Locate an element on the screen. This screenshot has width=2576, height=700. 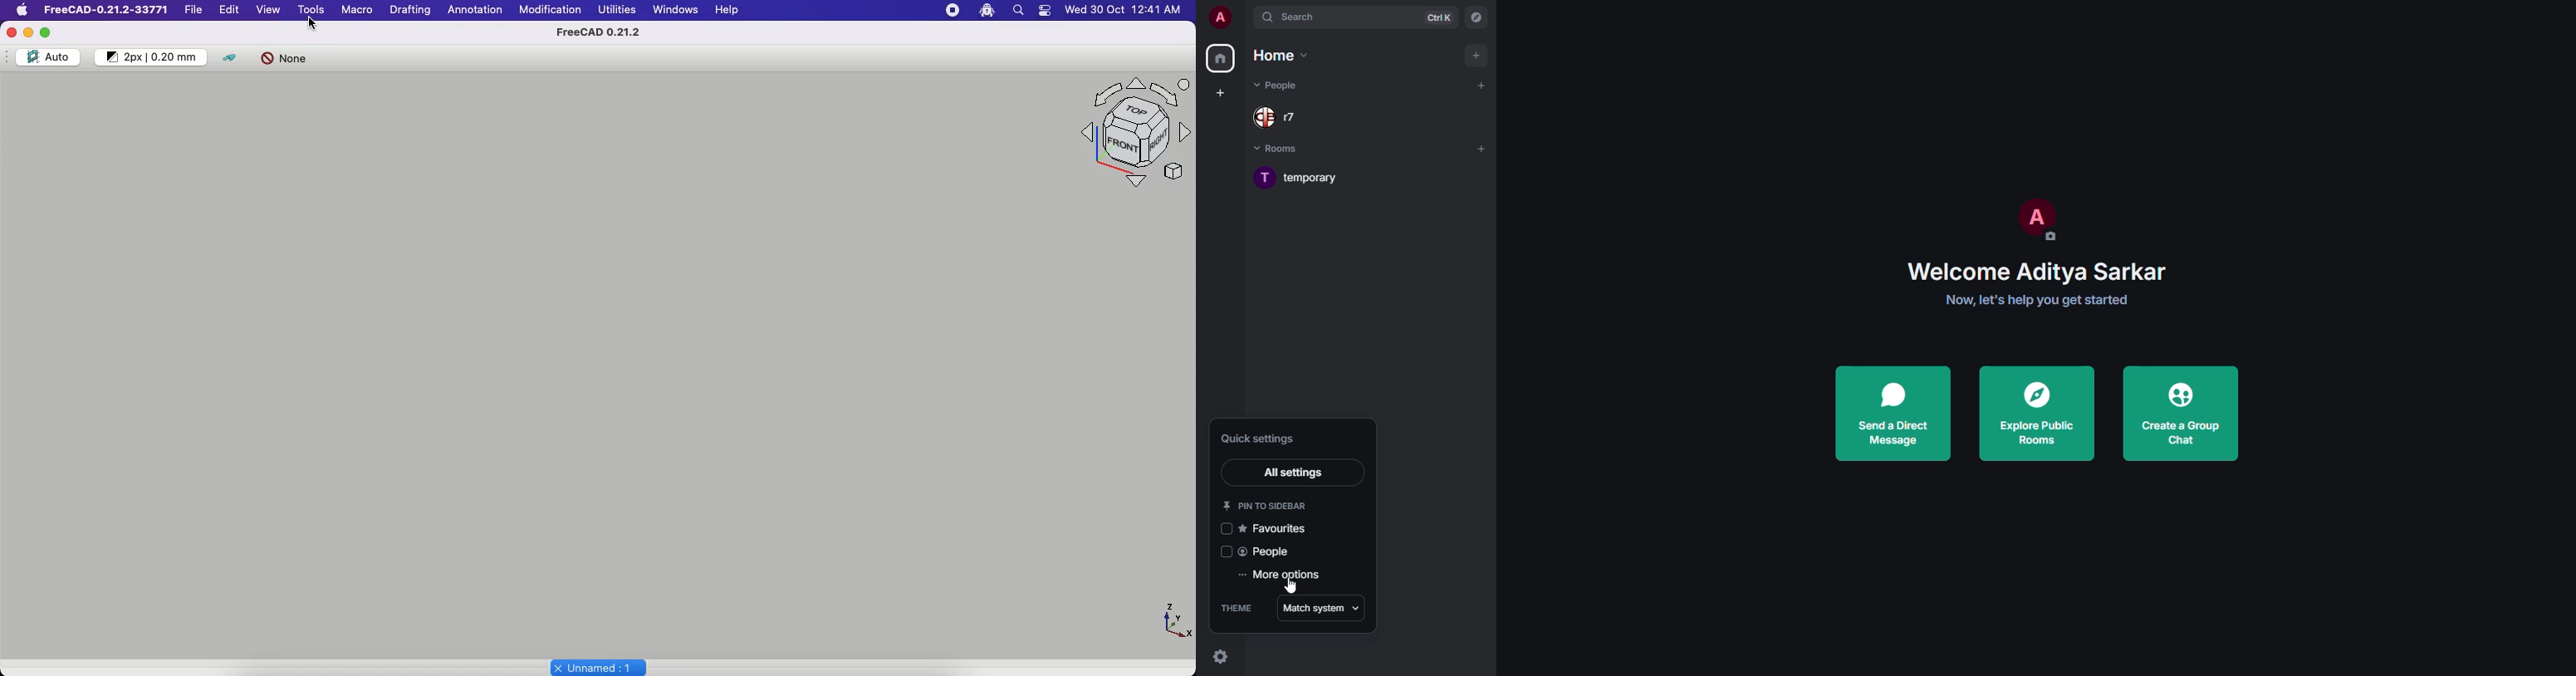
home is located at coordinates (1220, 58).